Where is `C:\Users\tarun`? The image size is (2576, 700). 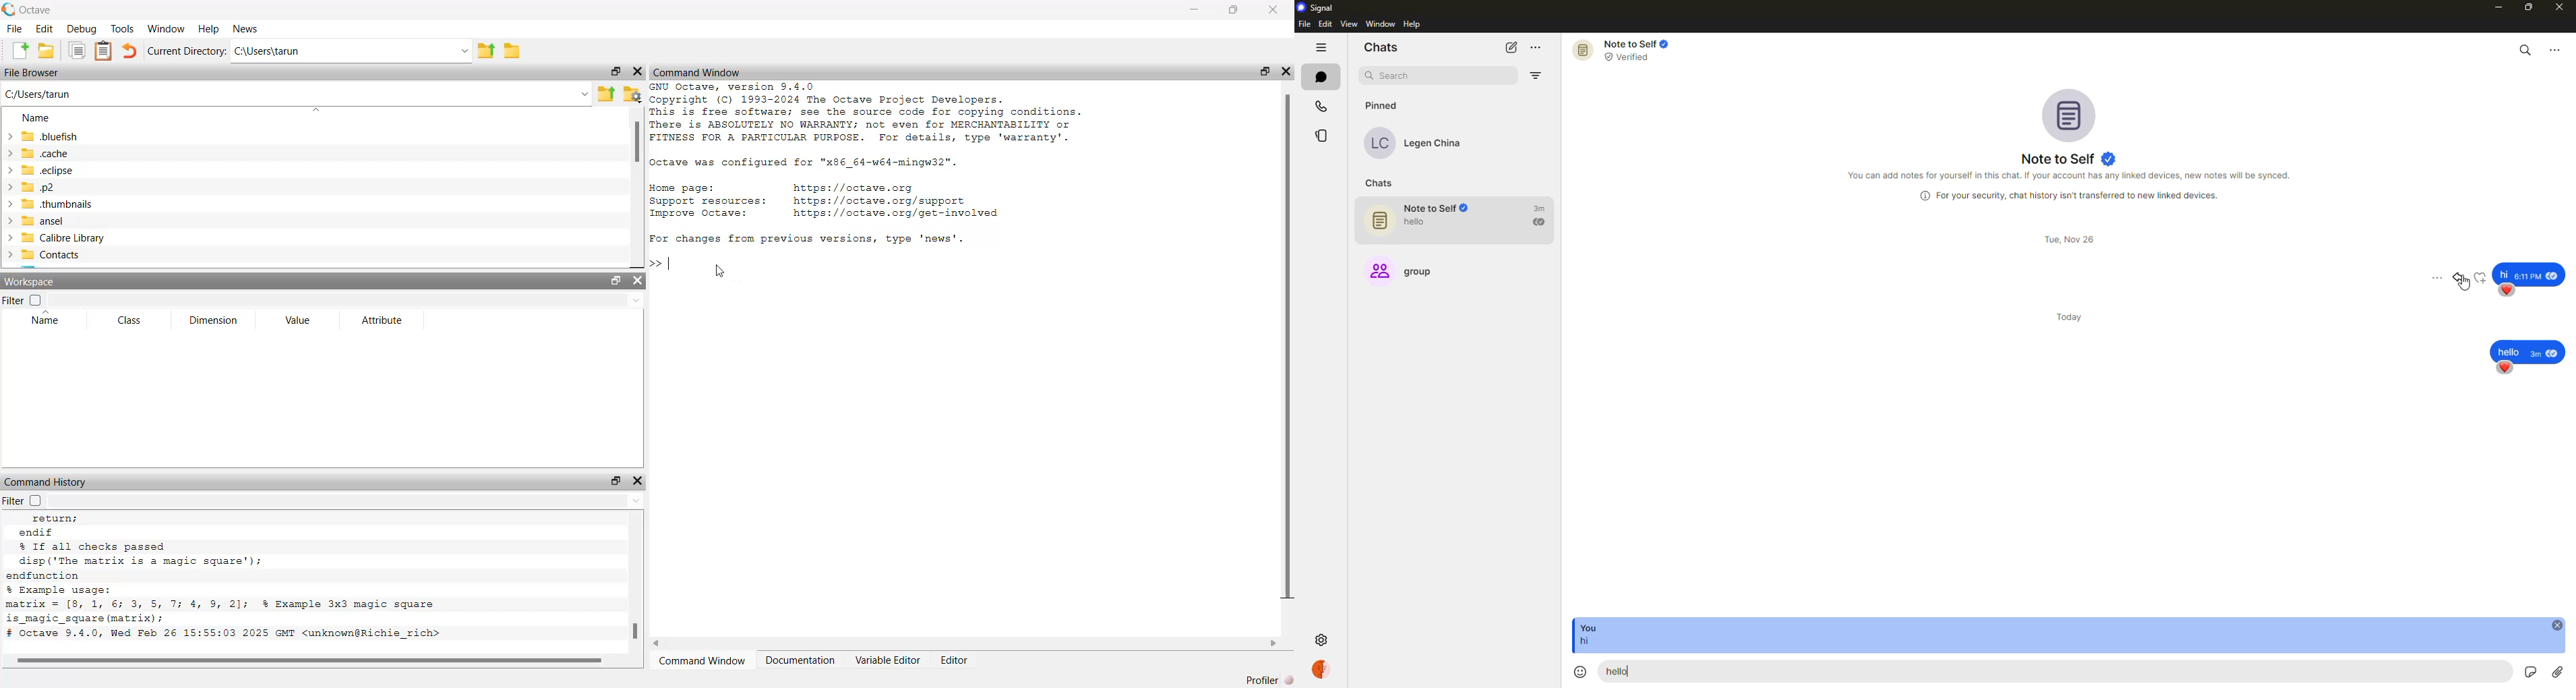 C:\Users\tarun is located at coordinates (266, 51).